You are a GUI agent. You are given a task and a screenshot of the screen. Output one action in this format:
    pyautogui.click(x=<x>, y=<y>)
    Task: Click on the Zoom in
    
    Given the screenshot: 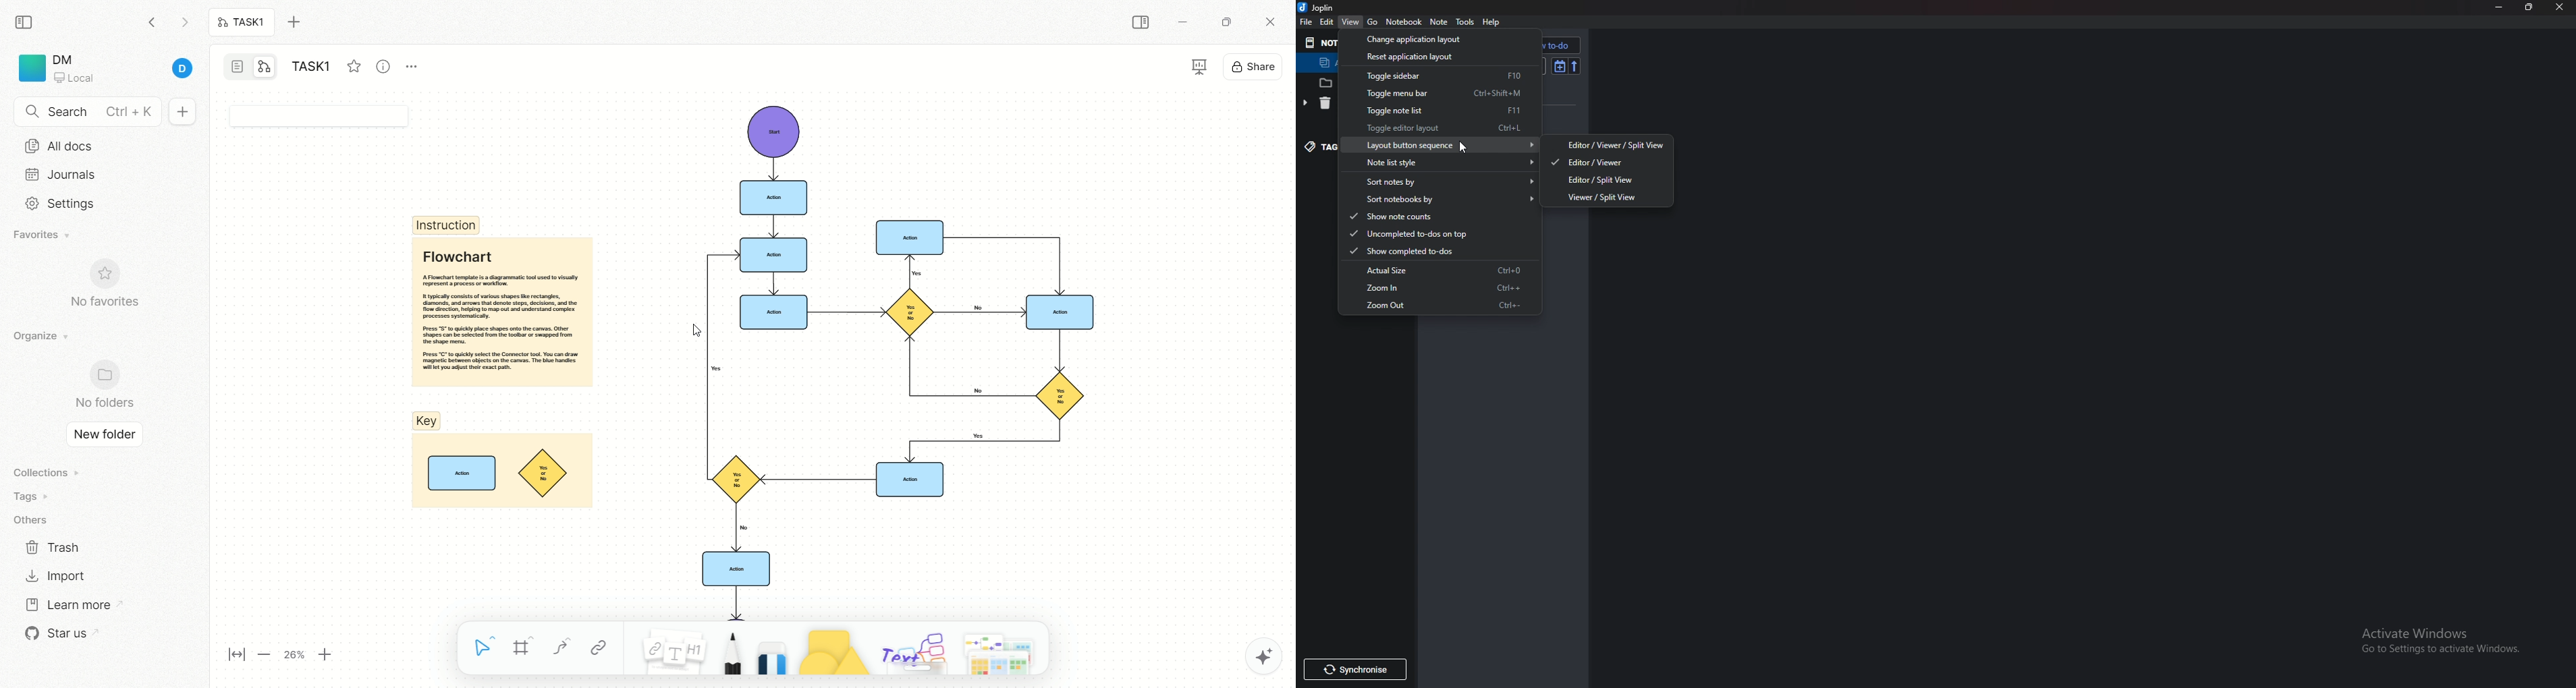 What is the action you would take?
    pyautogui.click(x=1441, y=288)
    